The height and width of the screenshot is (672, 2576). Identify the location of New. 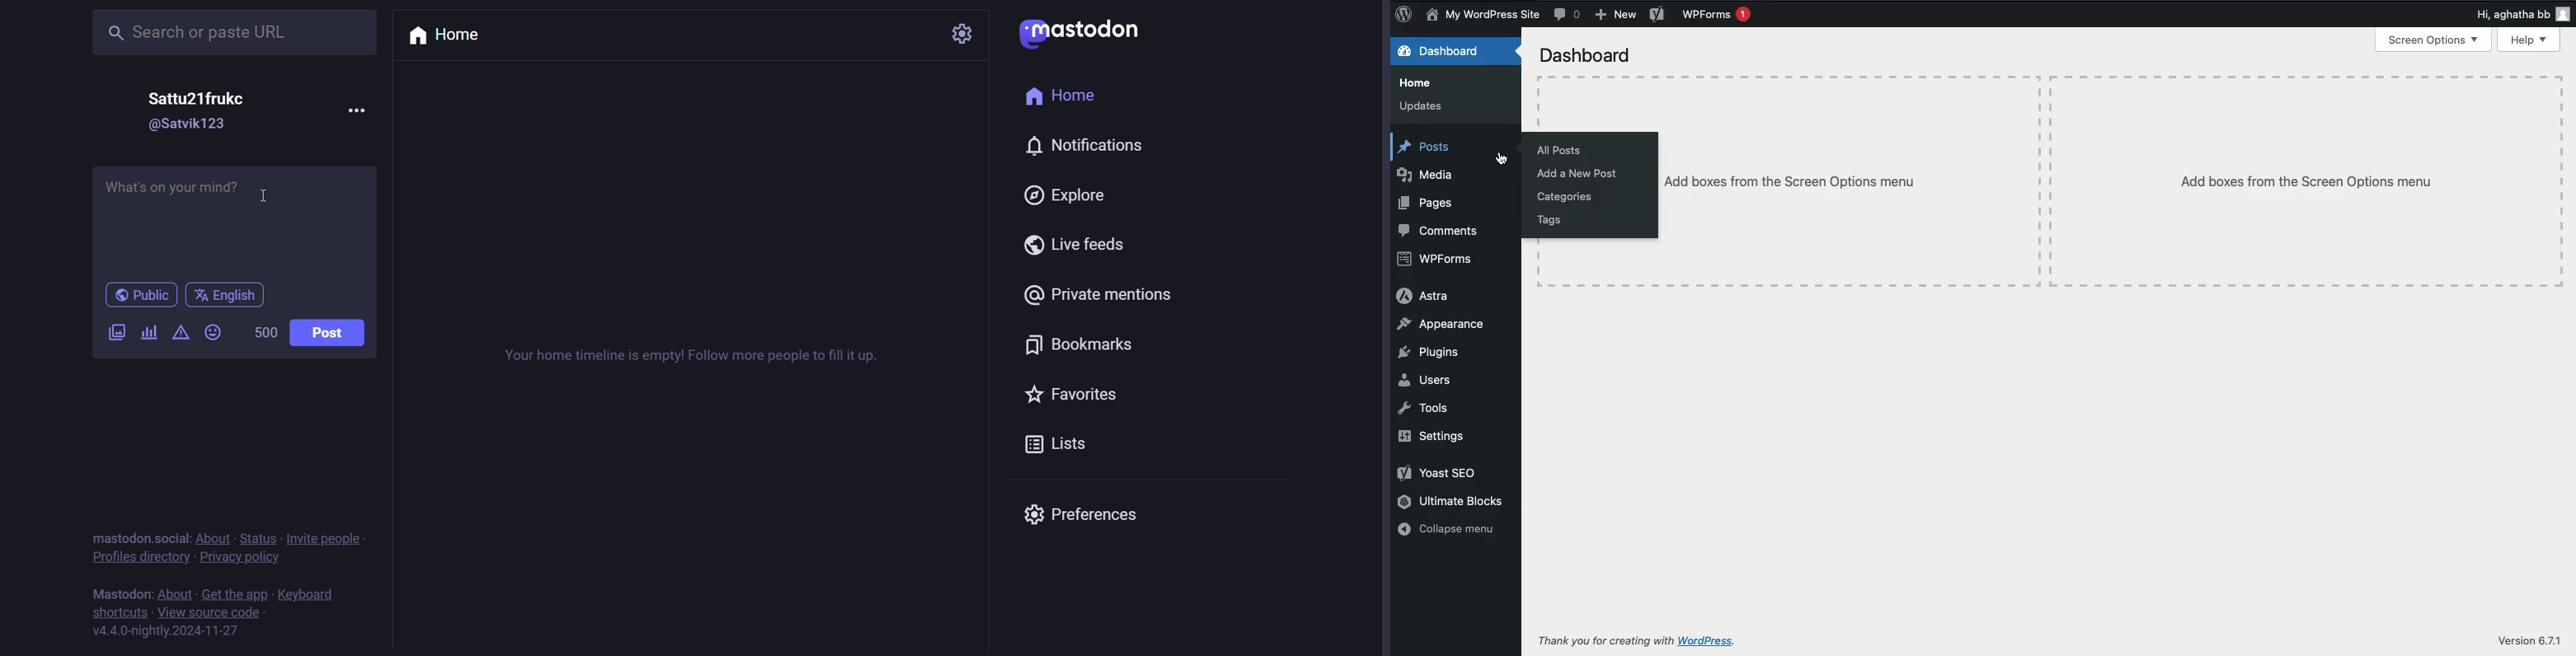
(1615, 15).